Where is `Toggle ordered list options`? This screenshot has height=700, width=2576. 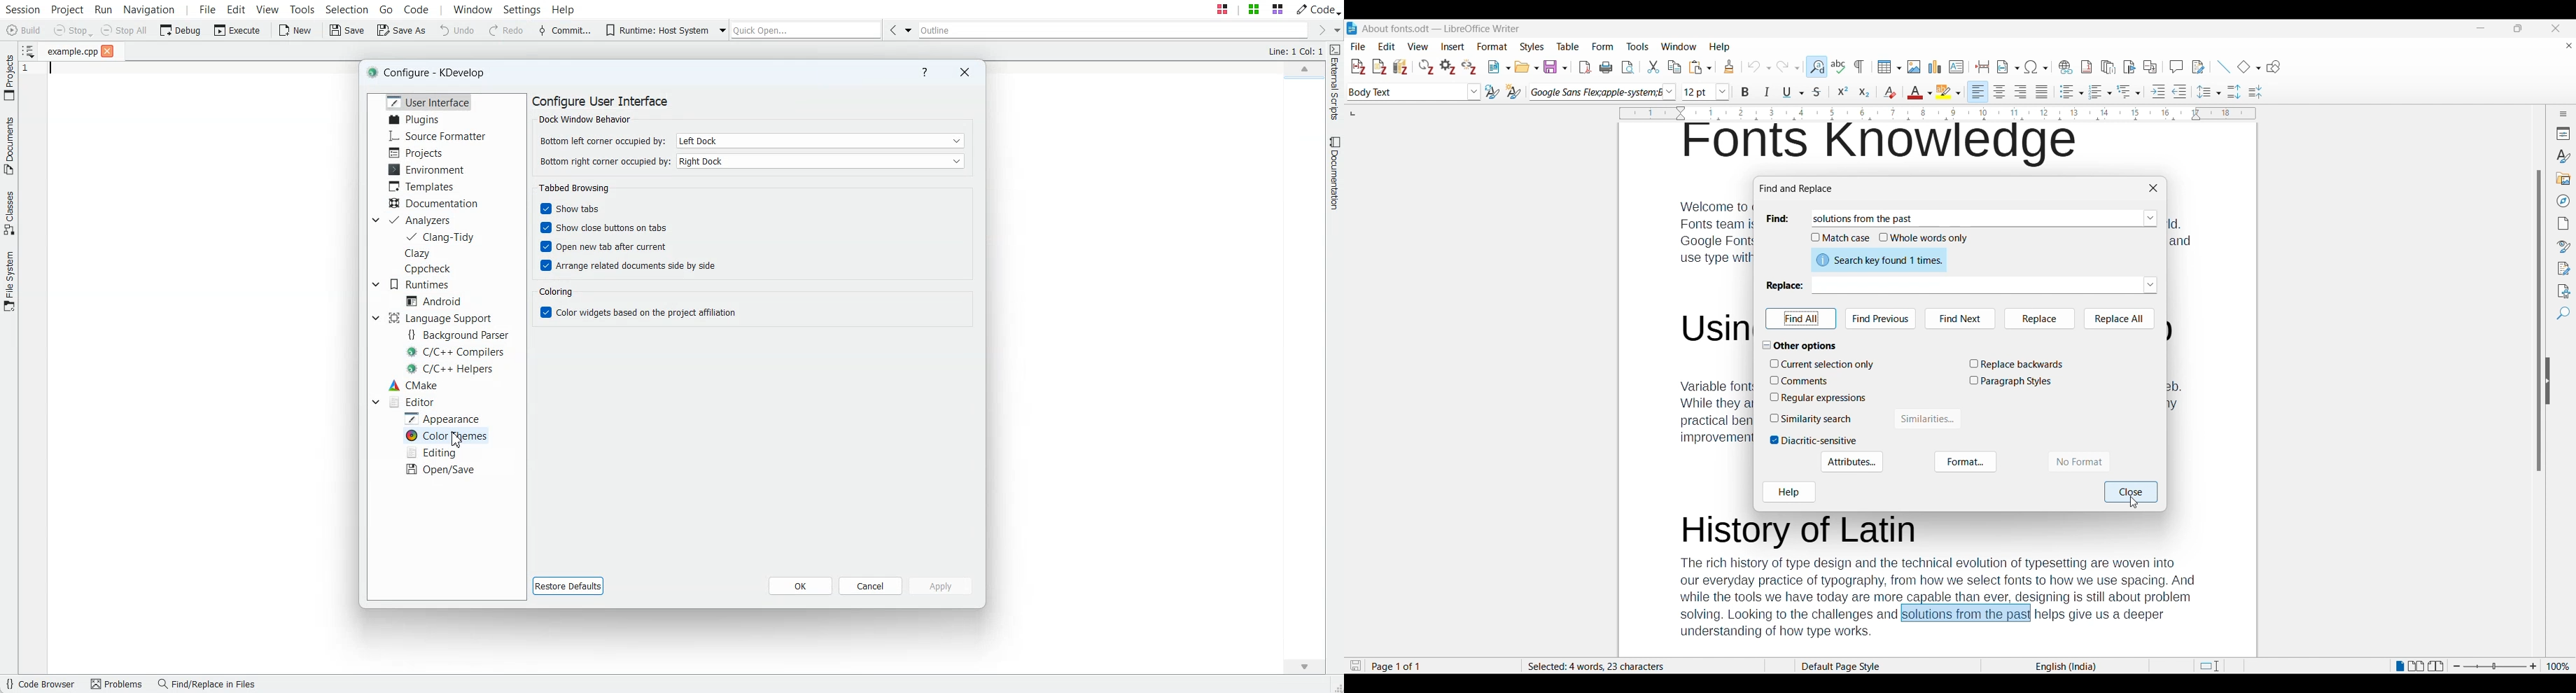
Toggle ordered list options is located at coordinates (2101, 92).